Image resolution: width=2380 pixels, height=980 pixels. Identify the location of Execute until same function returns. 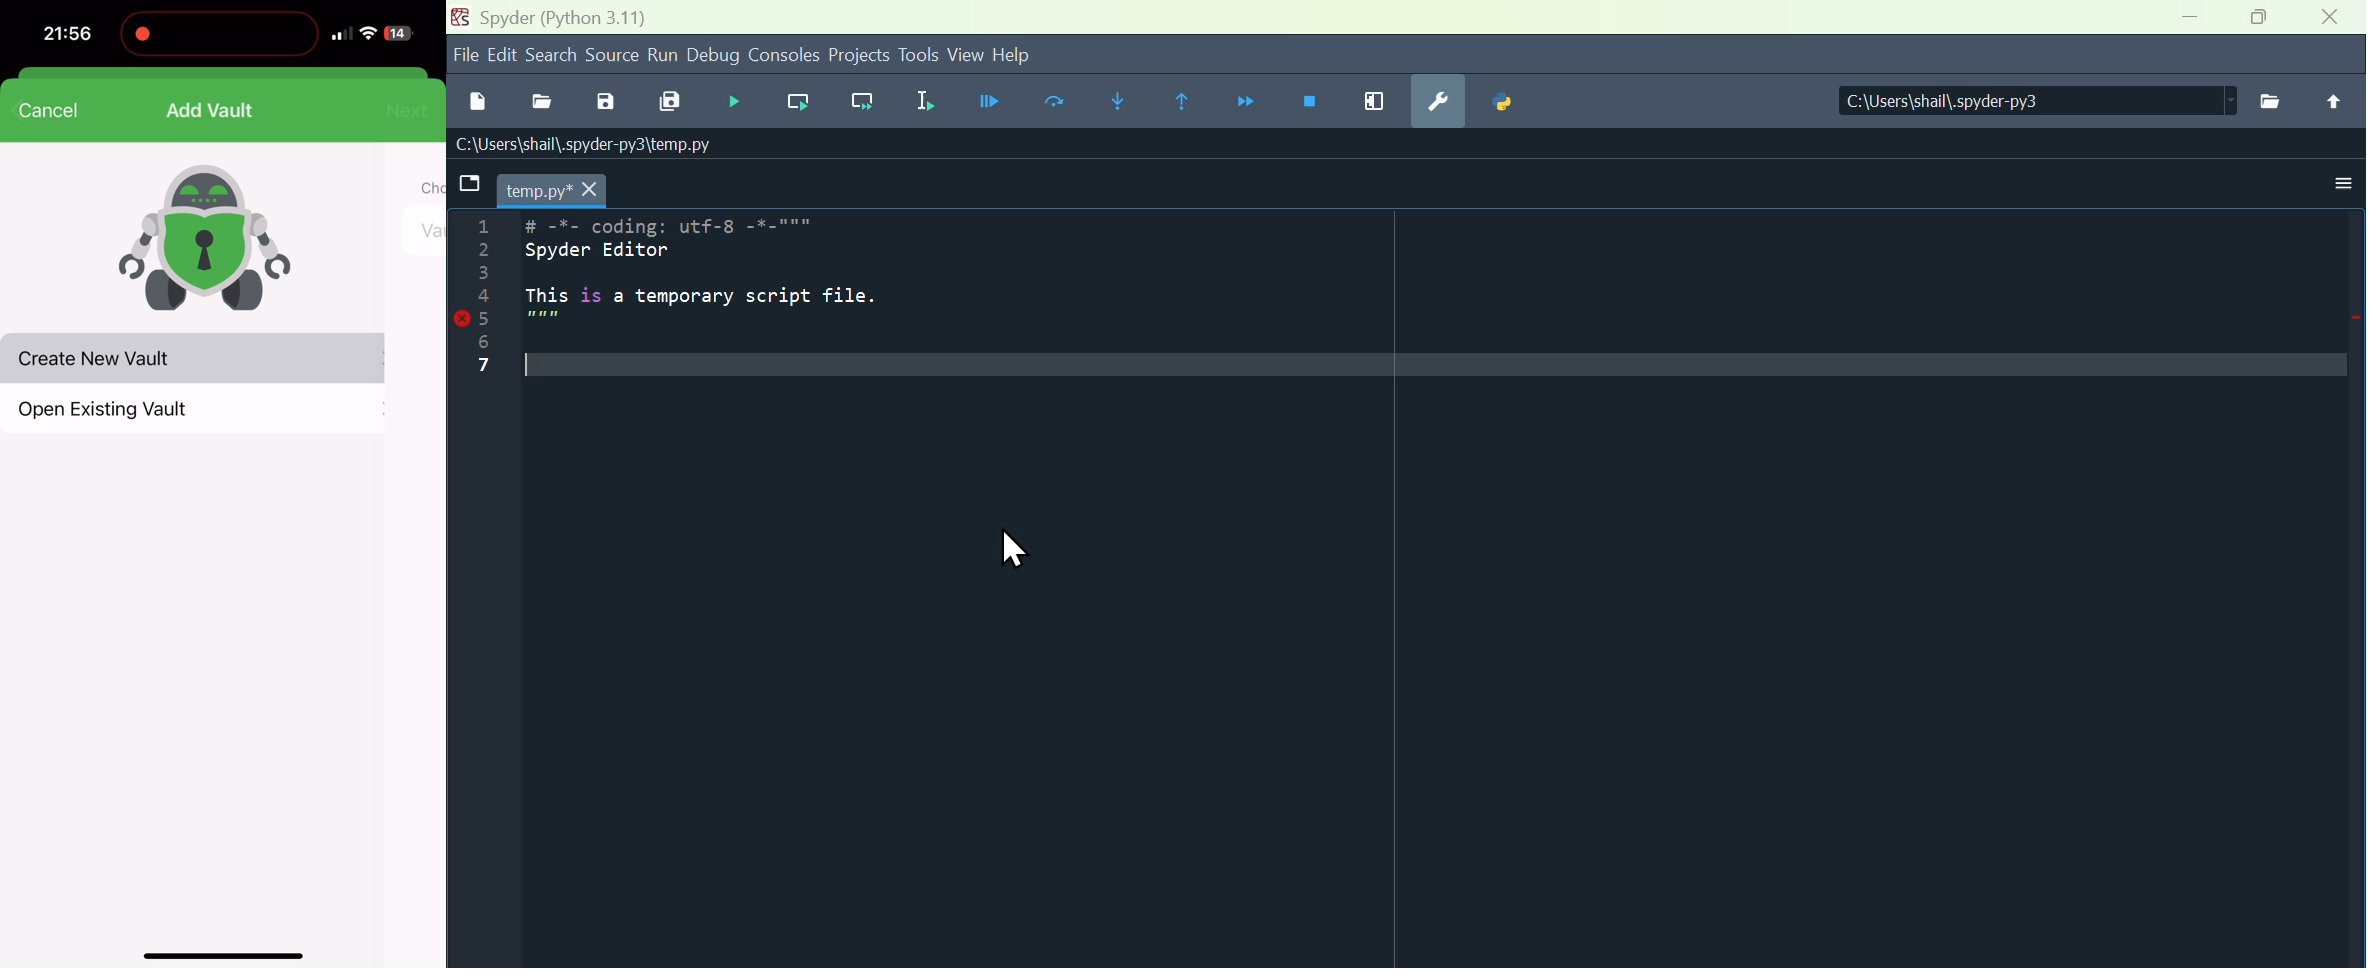
(1178, 99).